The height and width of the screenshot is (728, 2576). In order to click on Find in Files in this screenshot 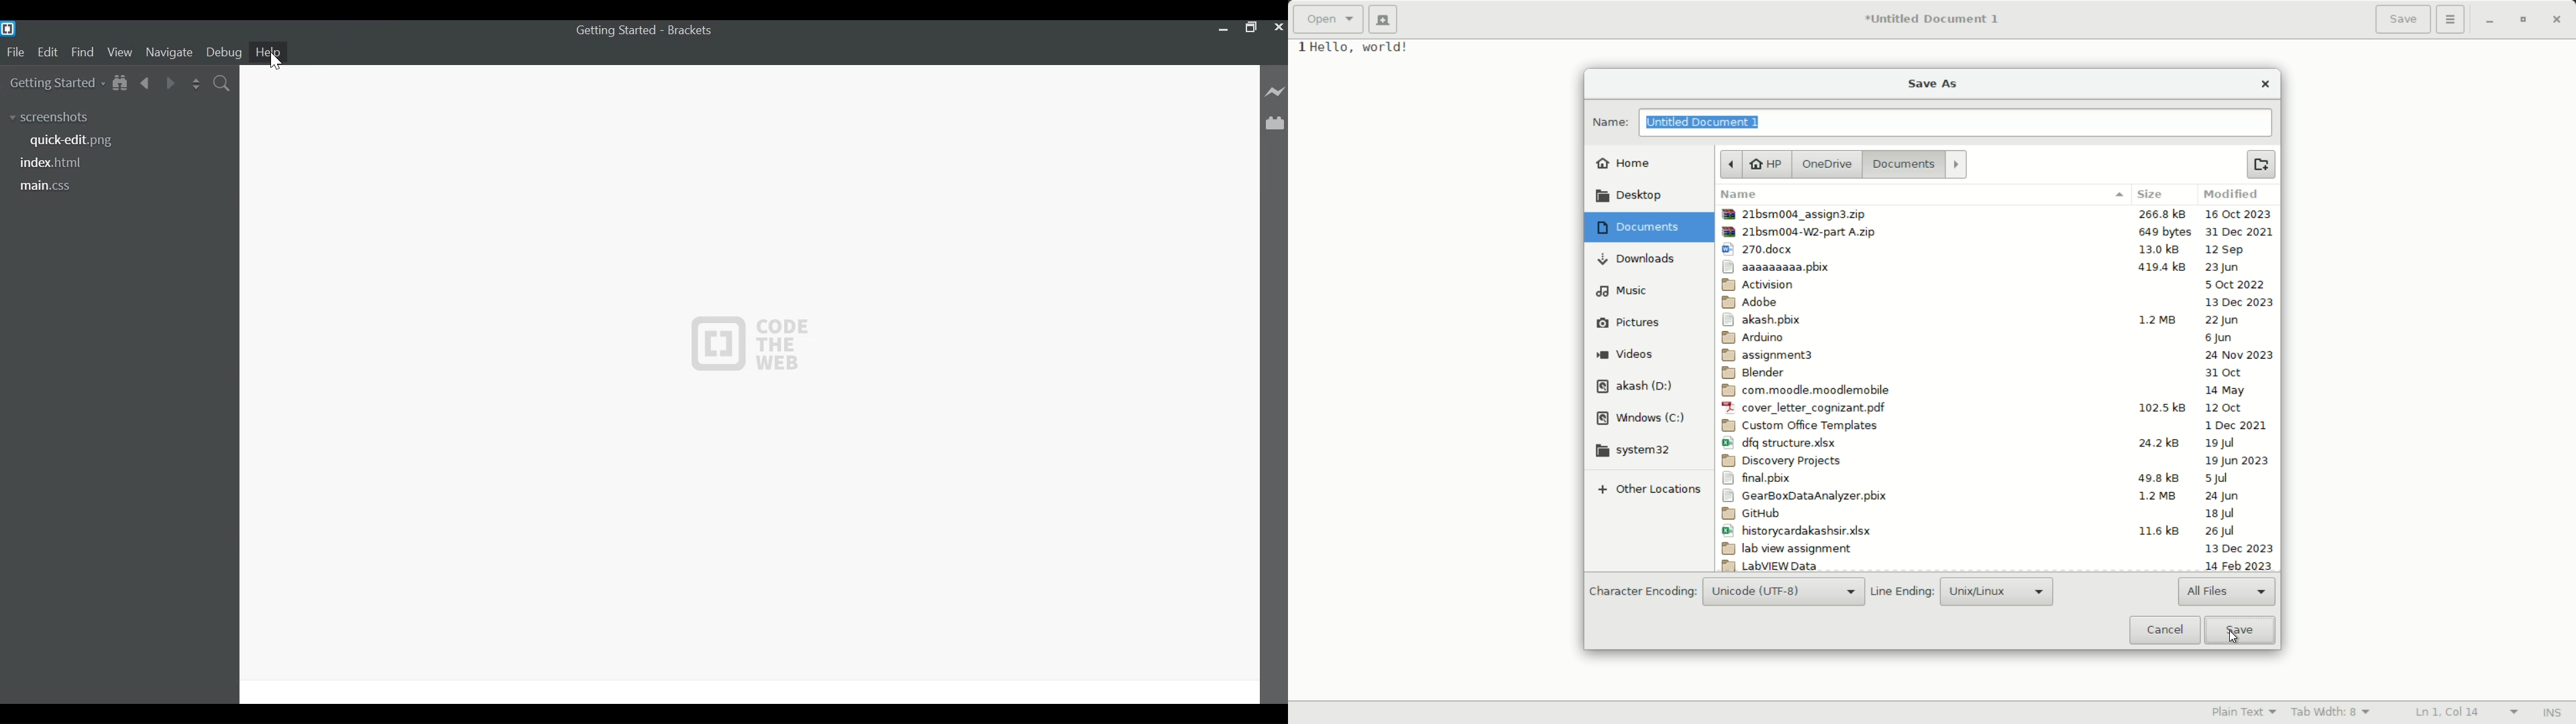, I will do `click(223, 82)`.